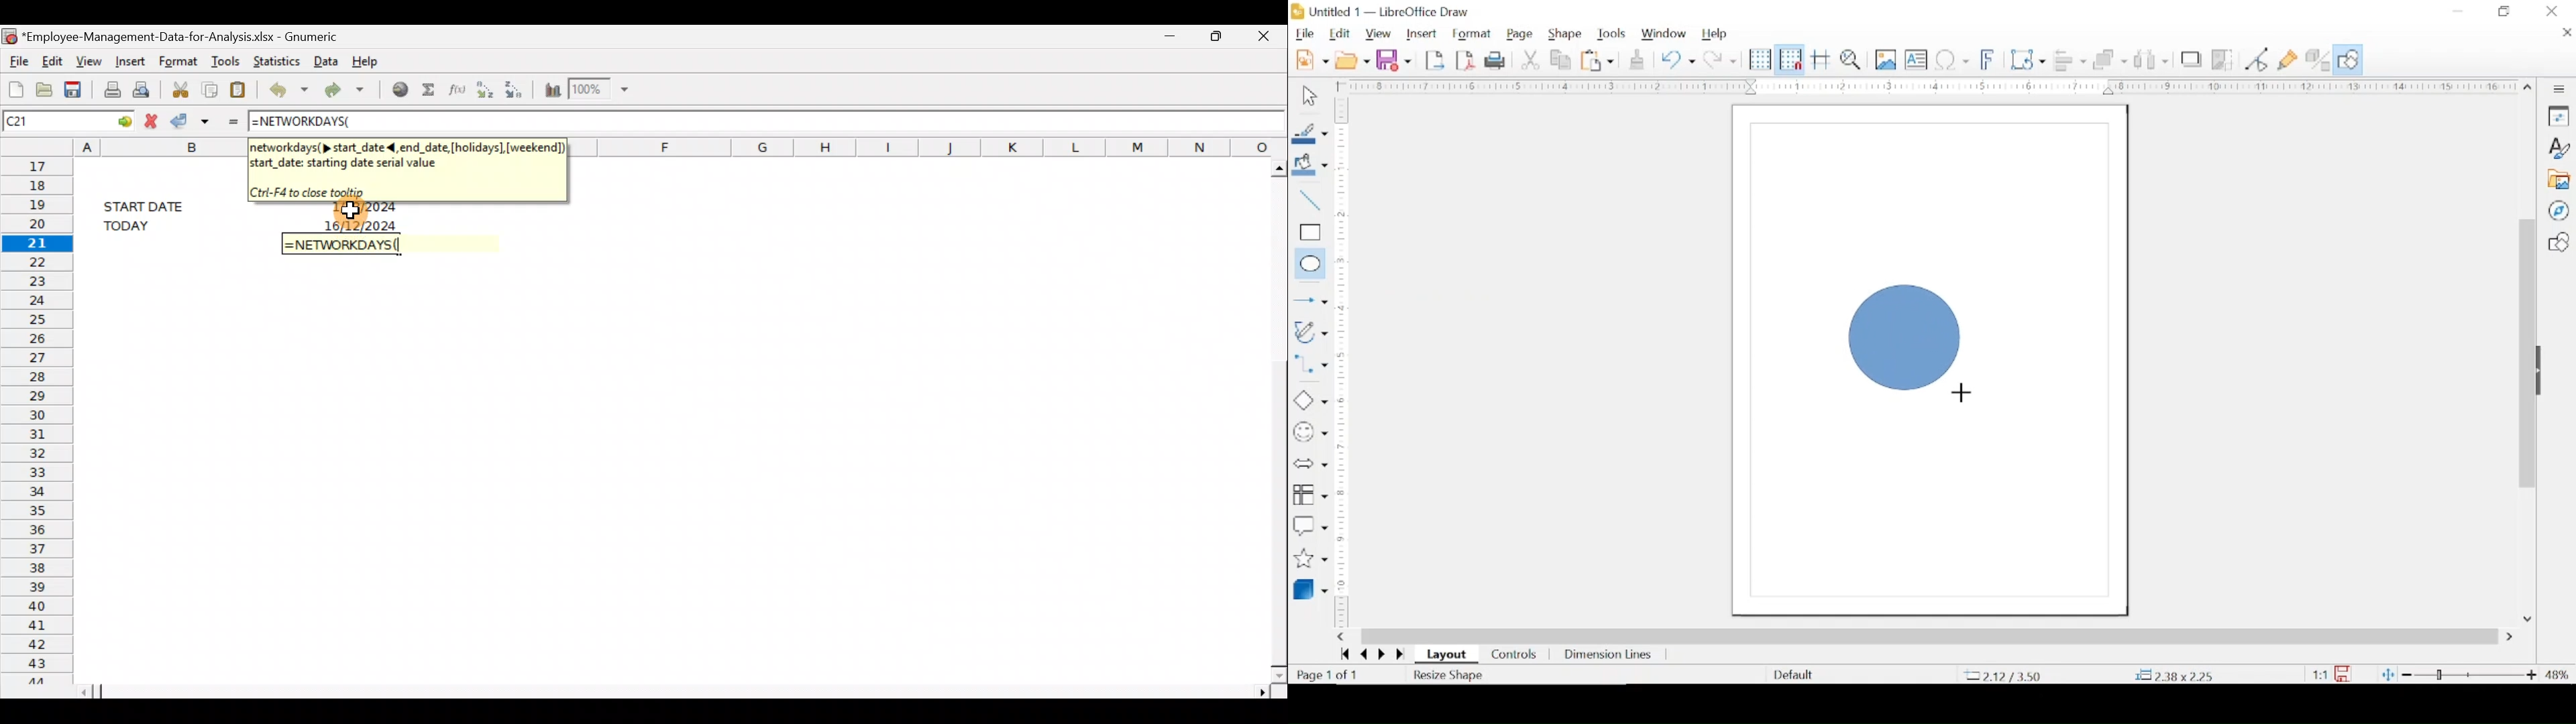 Image resolution: width=2576 pixels, height=728 pixels. Describe the element at coordinates (2560, 117) in the screenshot. I see `properties` at that location.